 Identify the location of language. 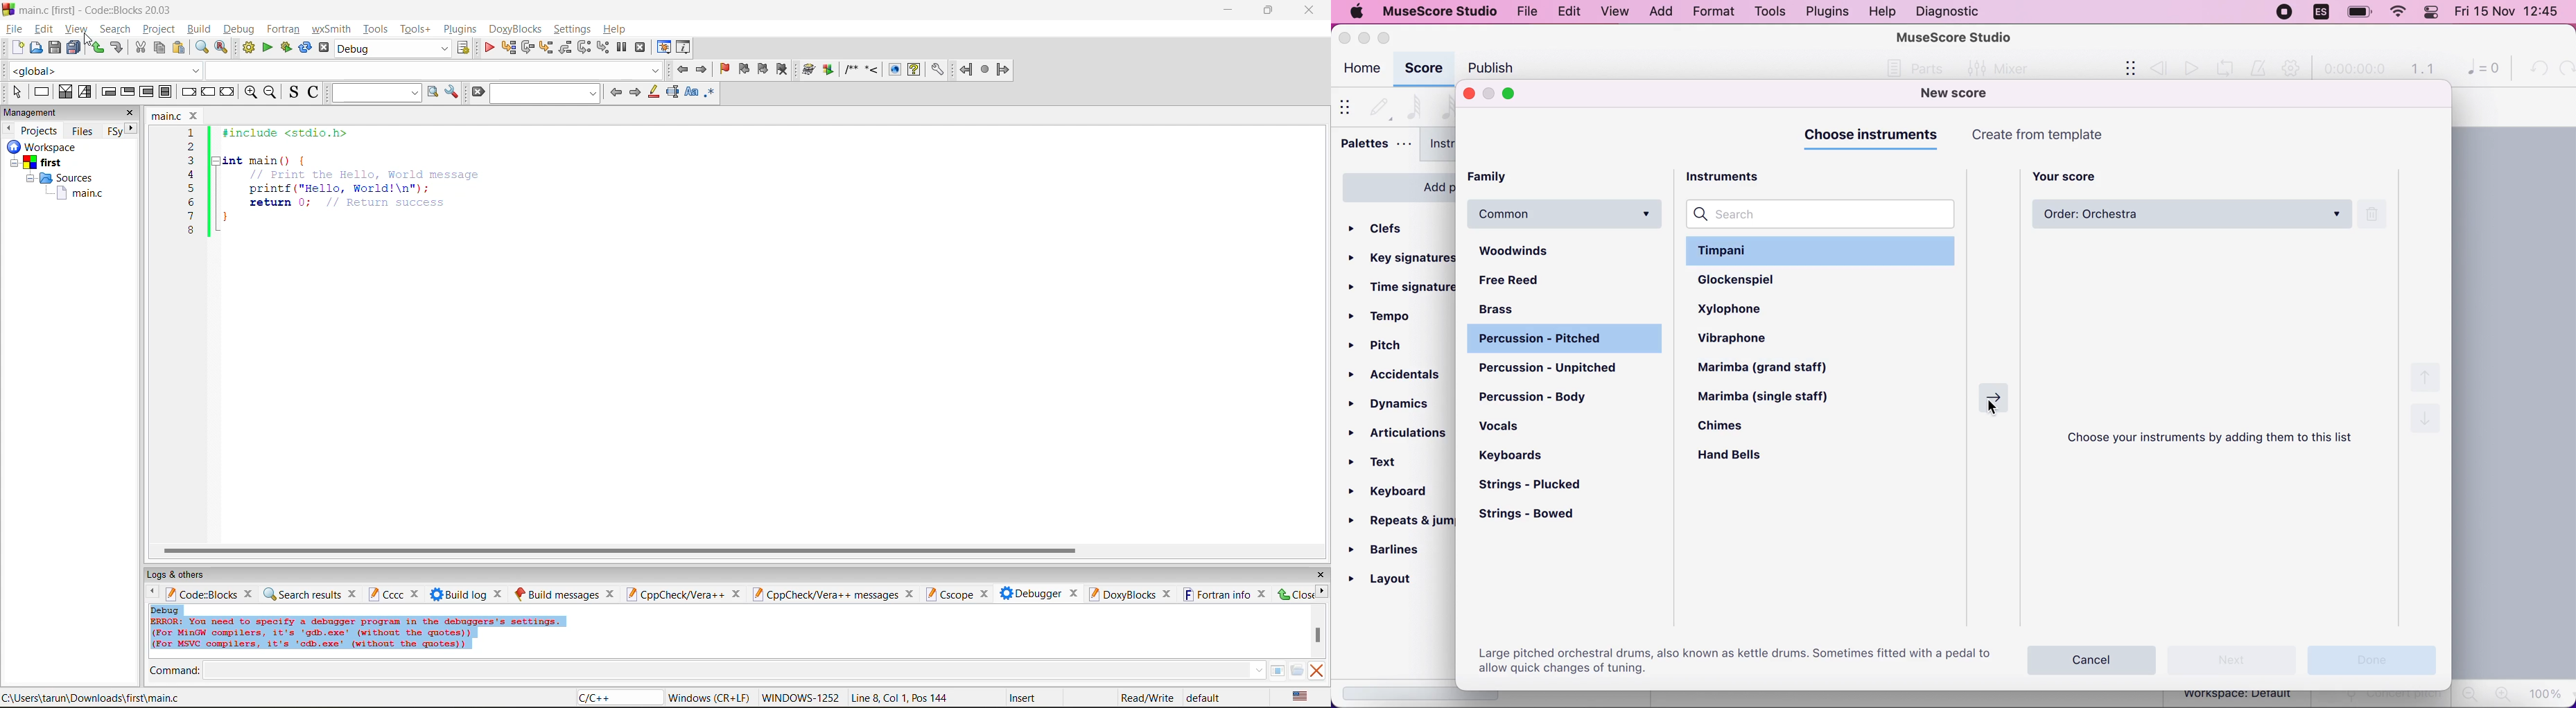
(2321, 12).